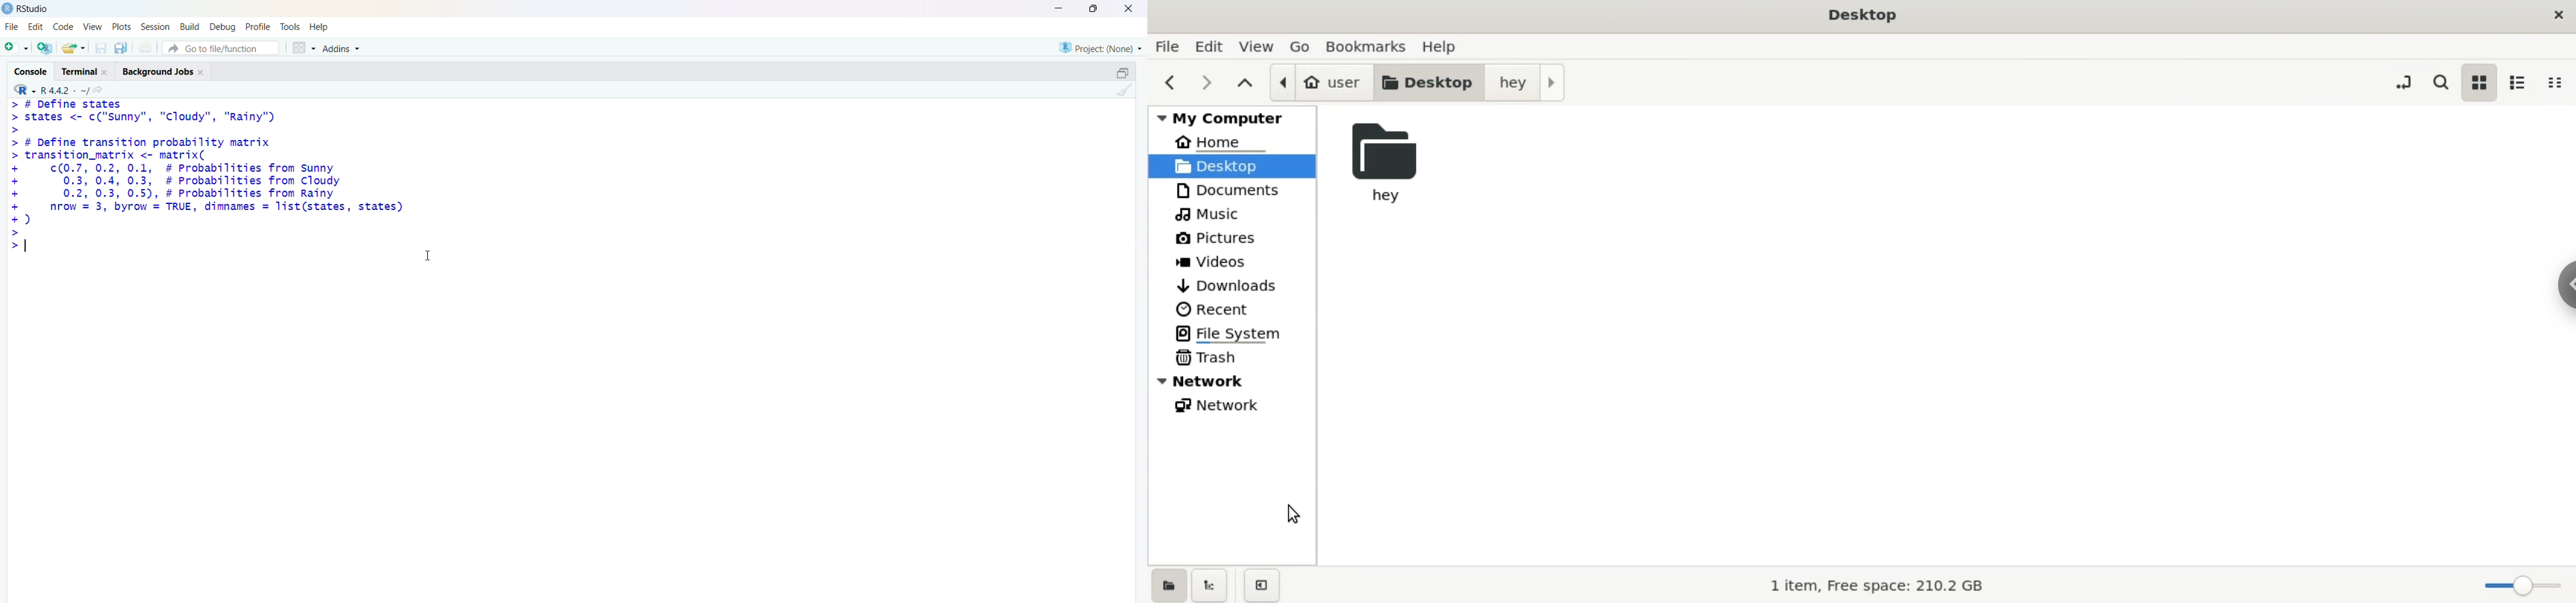 This screenshot has height=616, width=2576. I want to click on search , so click(2442, 81).